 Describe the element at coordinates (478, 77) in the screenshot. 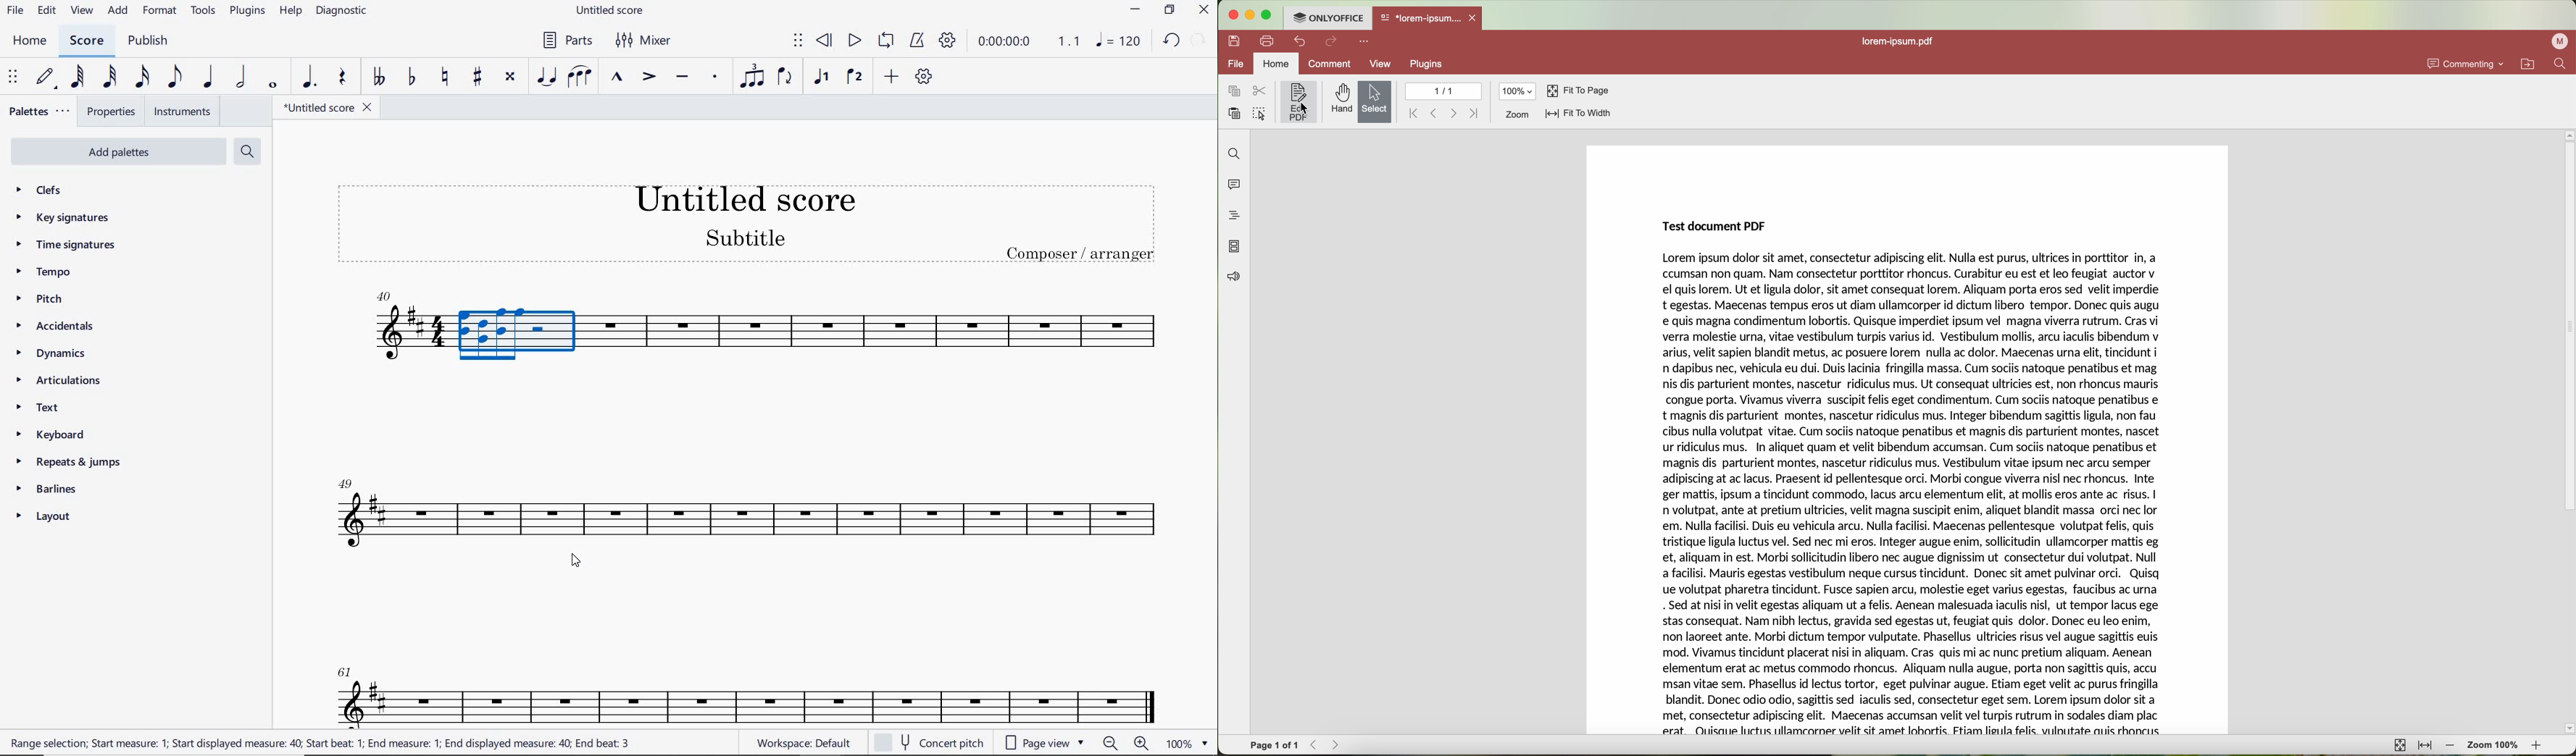

I see `TOGGLE SHARP` at that location.